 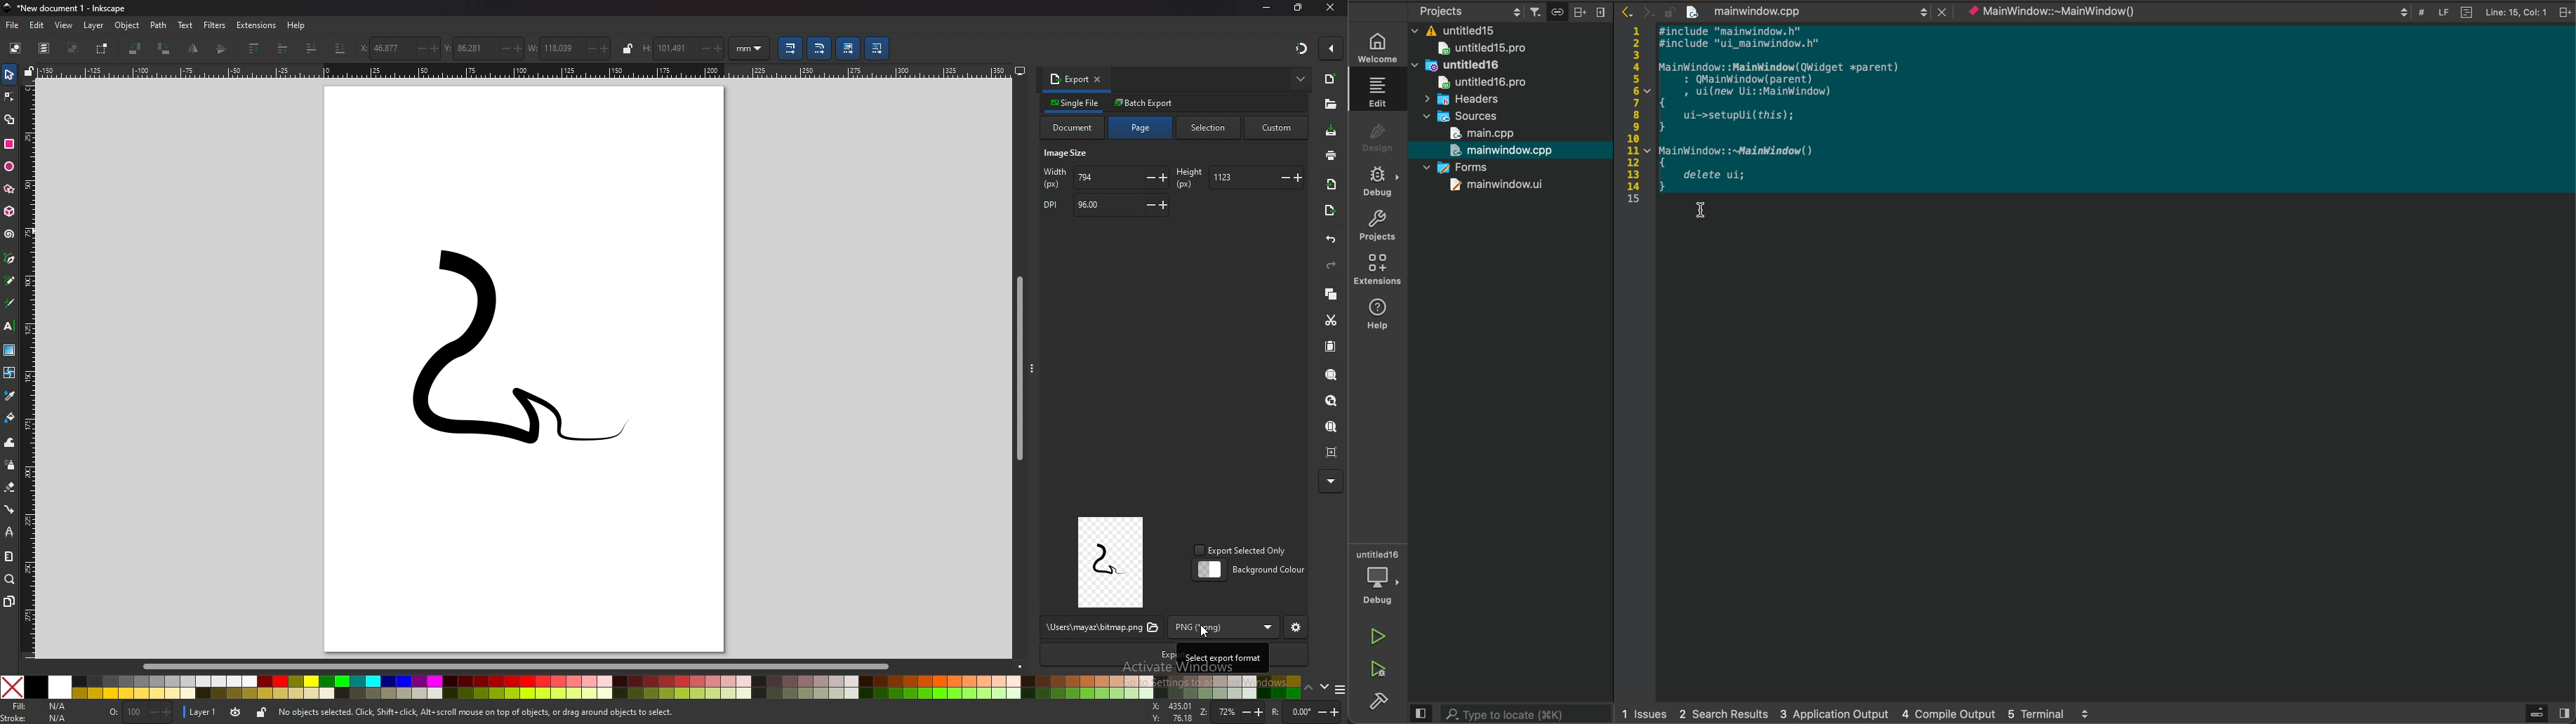 What do you see at coordinates (570, 47) in the screenshot?
I see `width` at bounding box center [570, 47].